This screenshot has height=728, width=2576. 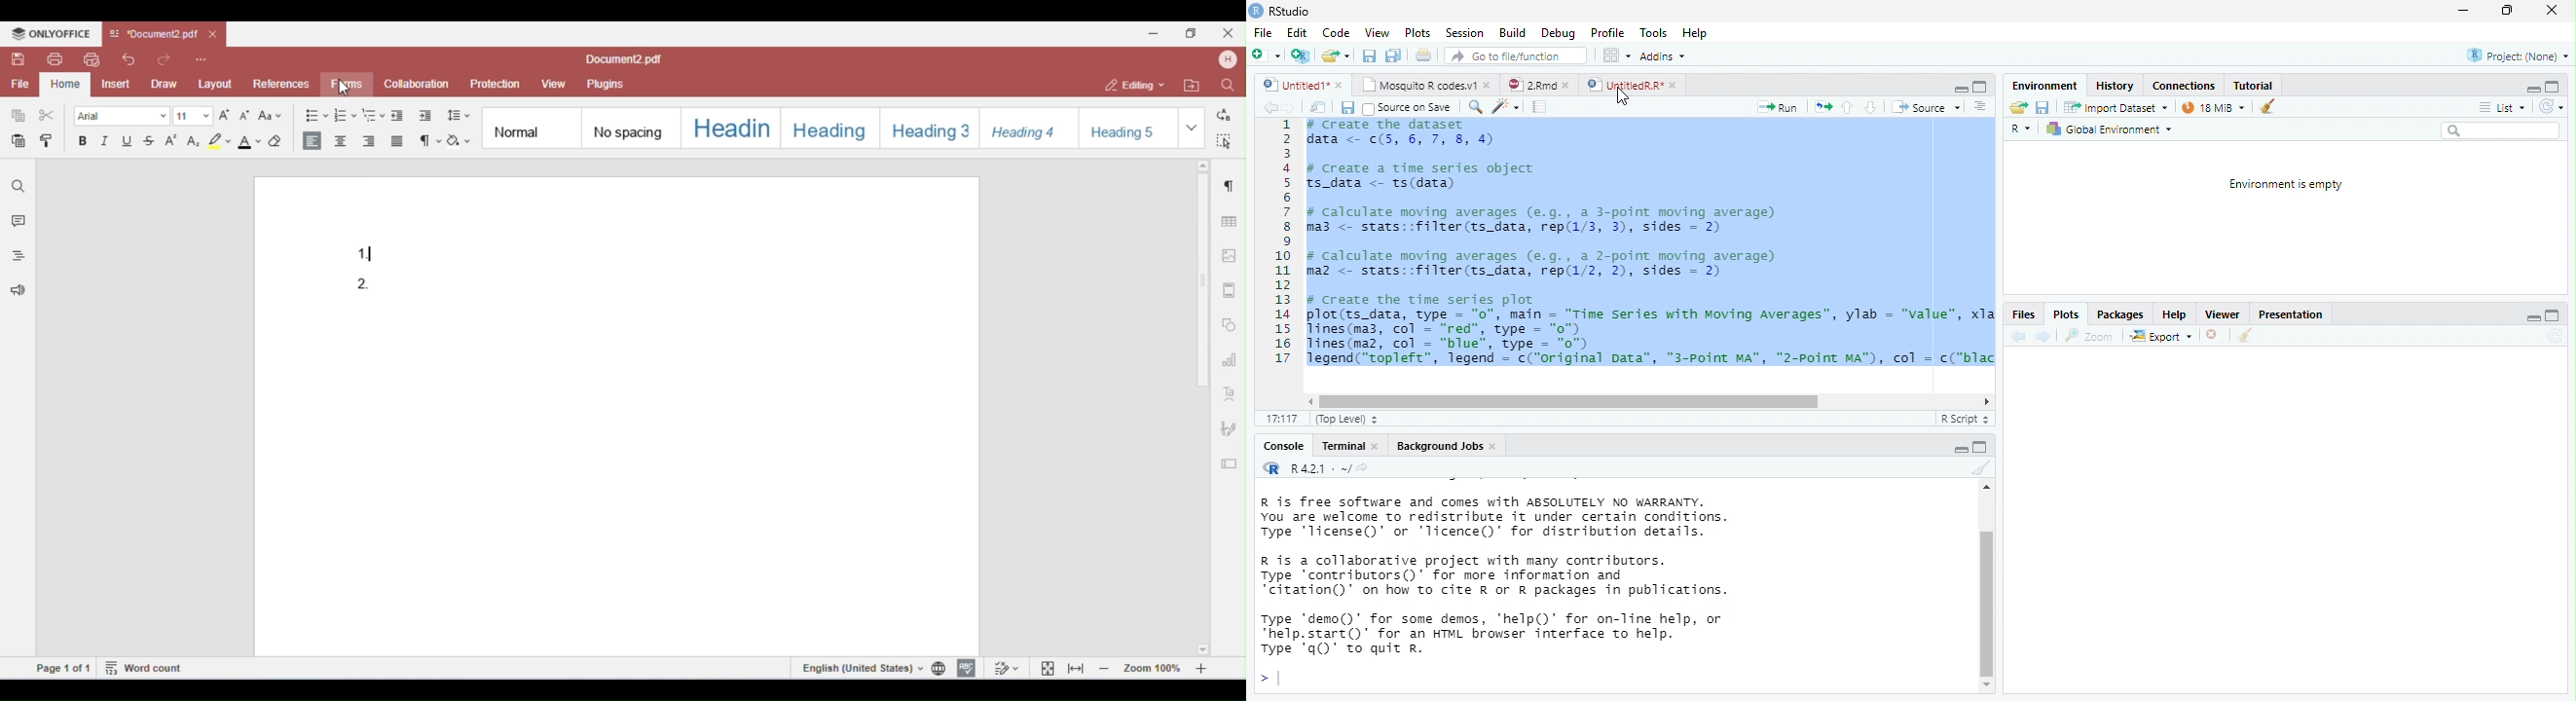 I want to click on ‘Environment, so click(x=2043, y=86).